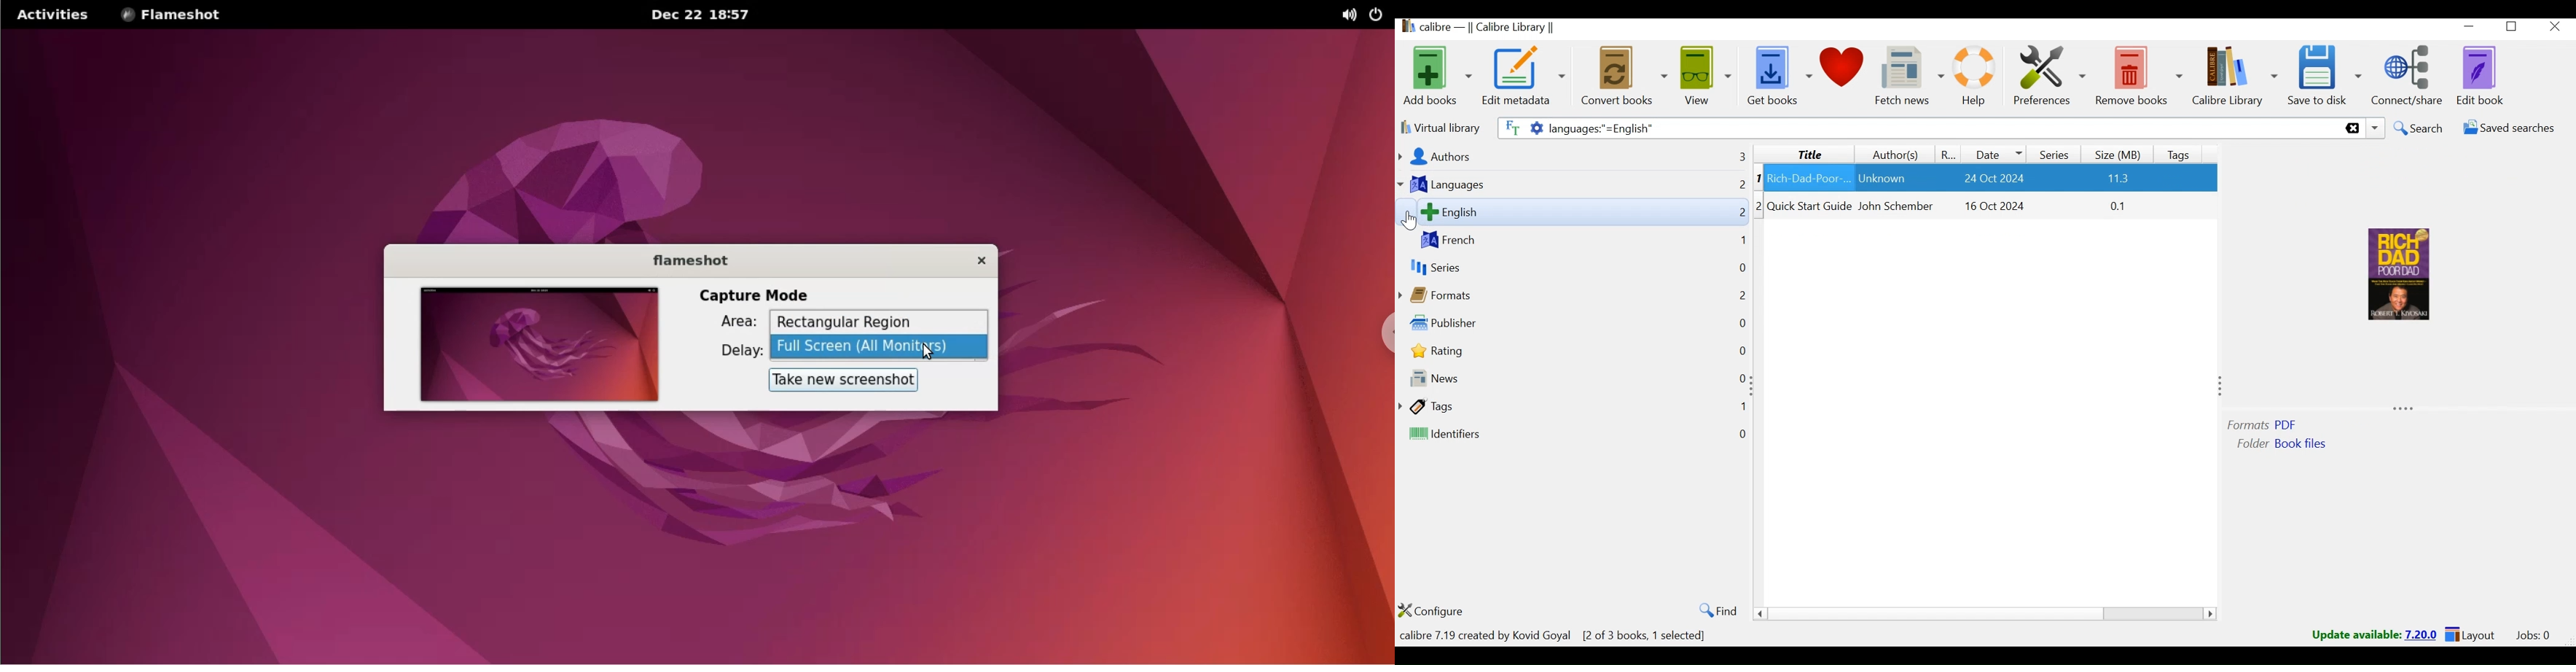  What do you see at coordinates (1533, 128) in the screenshot?
I see `Advanced Search` at bounding box center [1533, 128].